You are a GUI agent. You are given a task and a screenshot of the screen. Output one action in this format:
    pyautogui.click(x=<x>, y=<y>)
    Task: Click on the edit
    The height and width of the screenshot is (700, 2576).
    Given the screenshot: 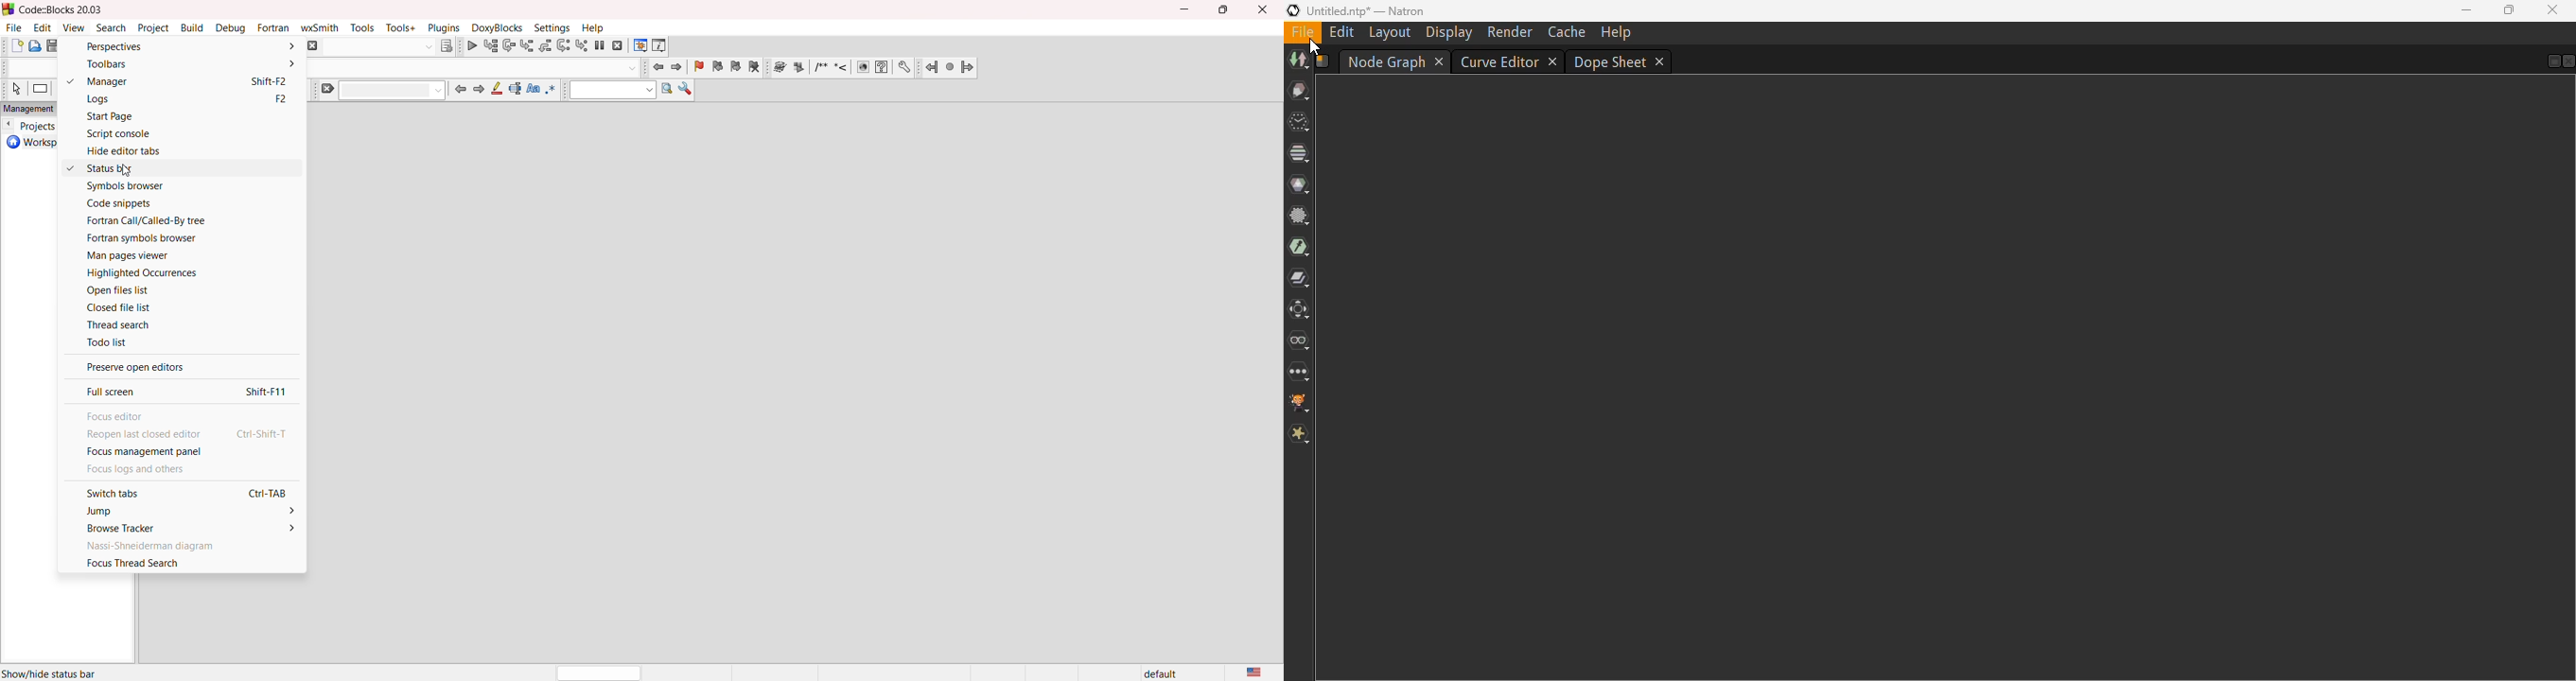 What is the action you would take?
    pyautogui.click(x=46, y=27)
    